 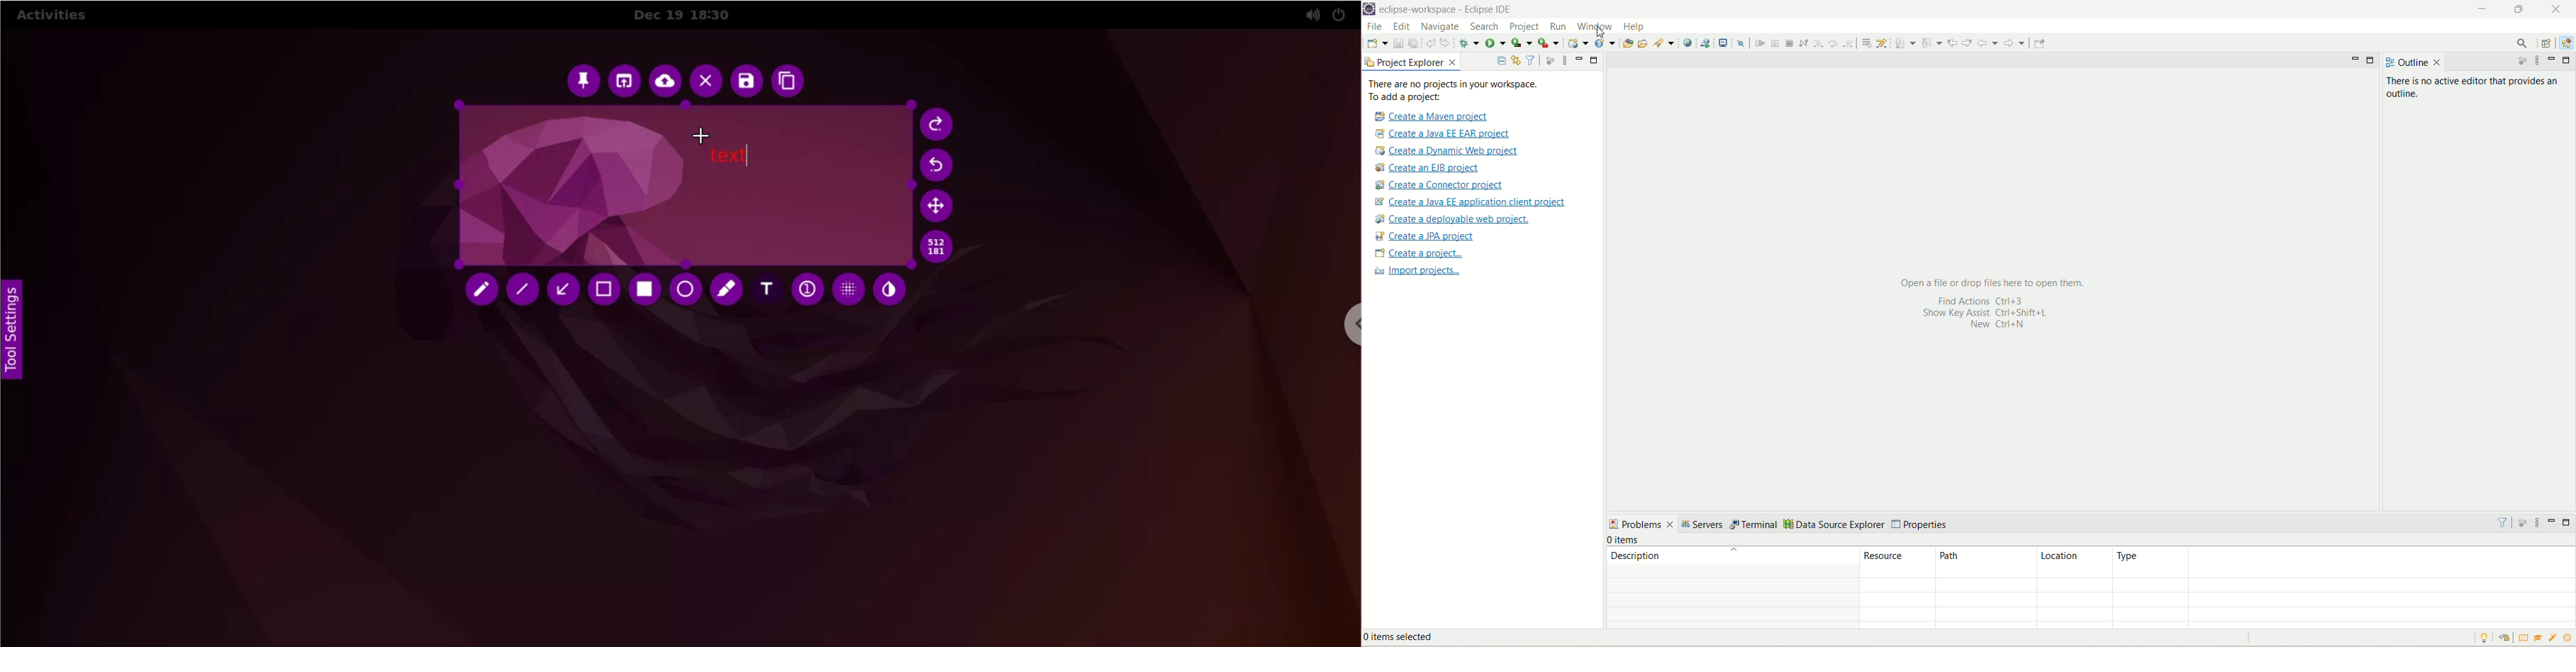 What do you see at coordinates (1606, 44) in the screenshot?
I see `create a new java servlet` at bounding box center [1606, 44].